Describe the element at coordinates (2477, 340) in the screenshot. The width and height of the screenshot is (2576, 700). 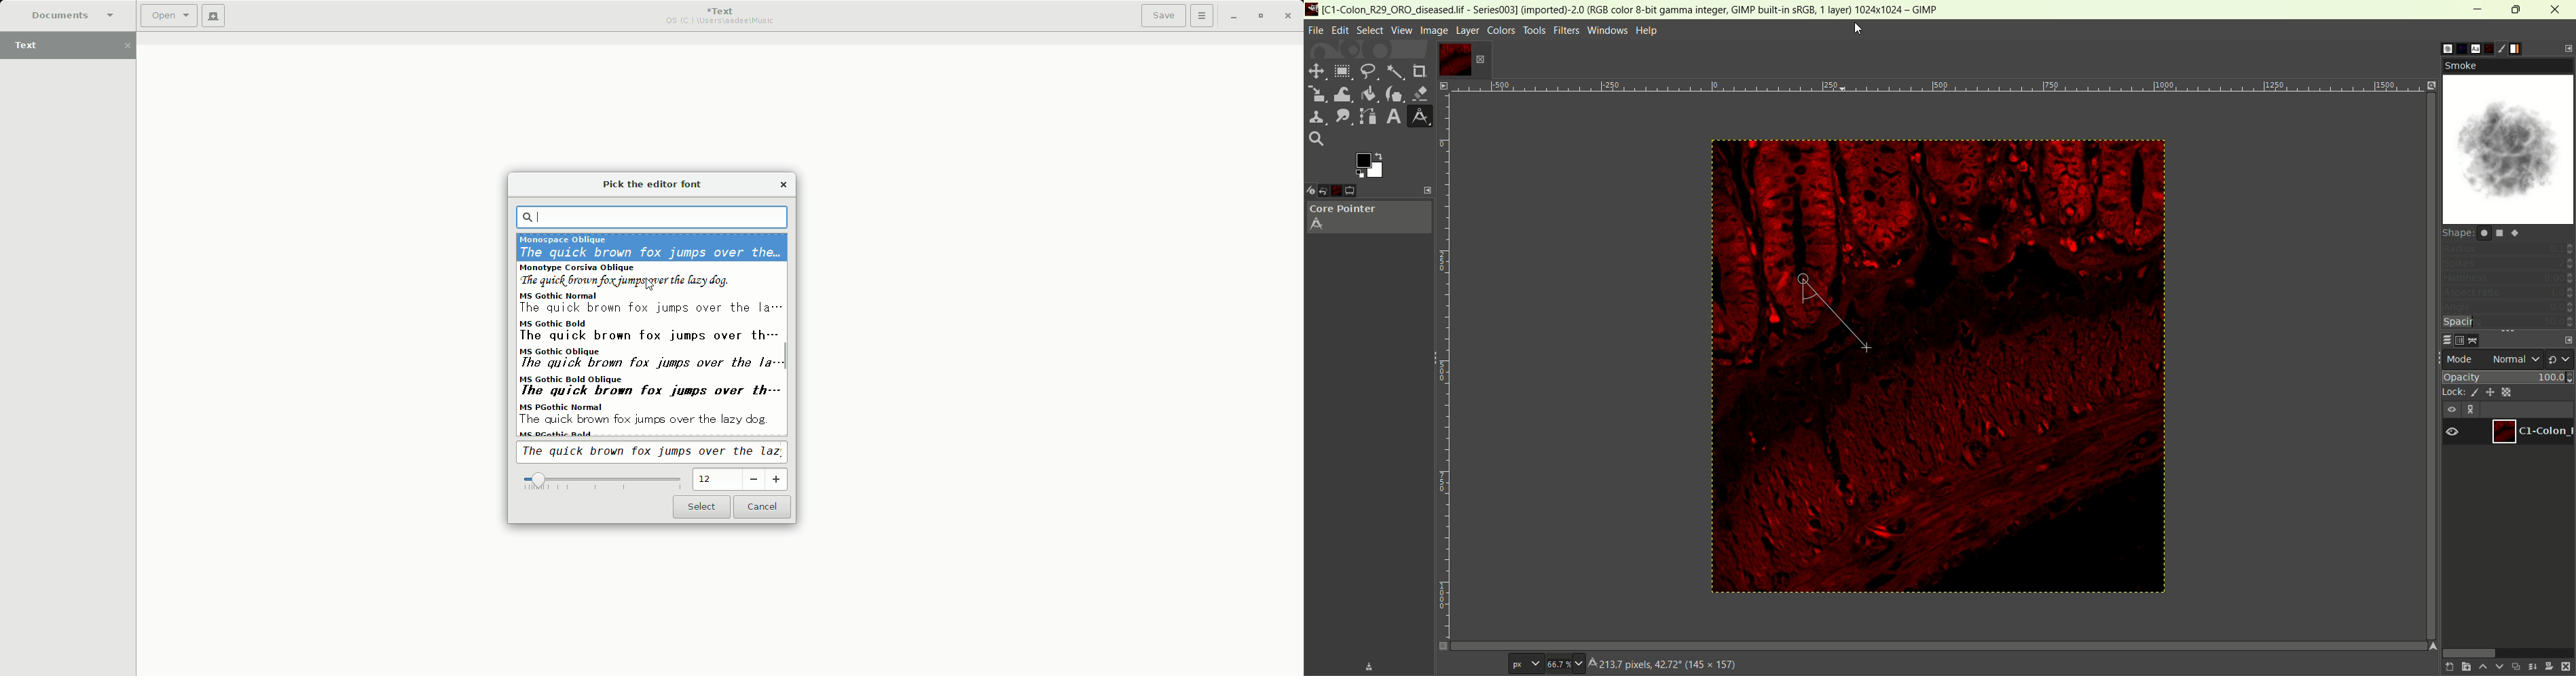
I see `paths` at that location.